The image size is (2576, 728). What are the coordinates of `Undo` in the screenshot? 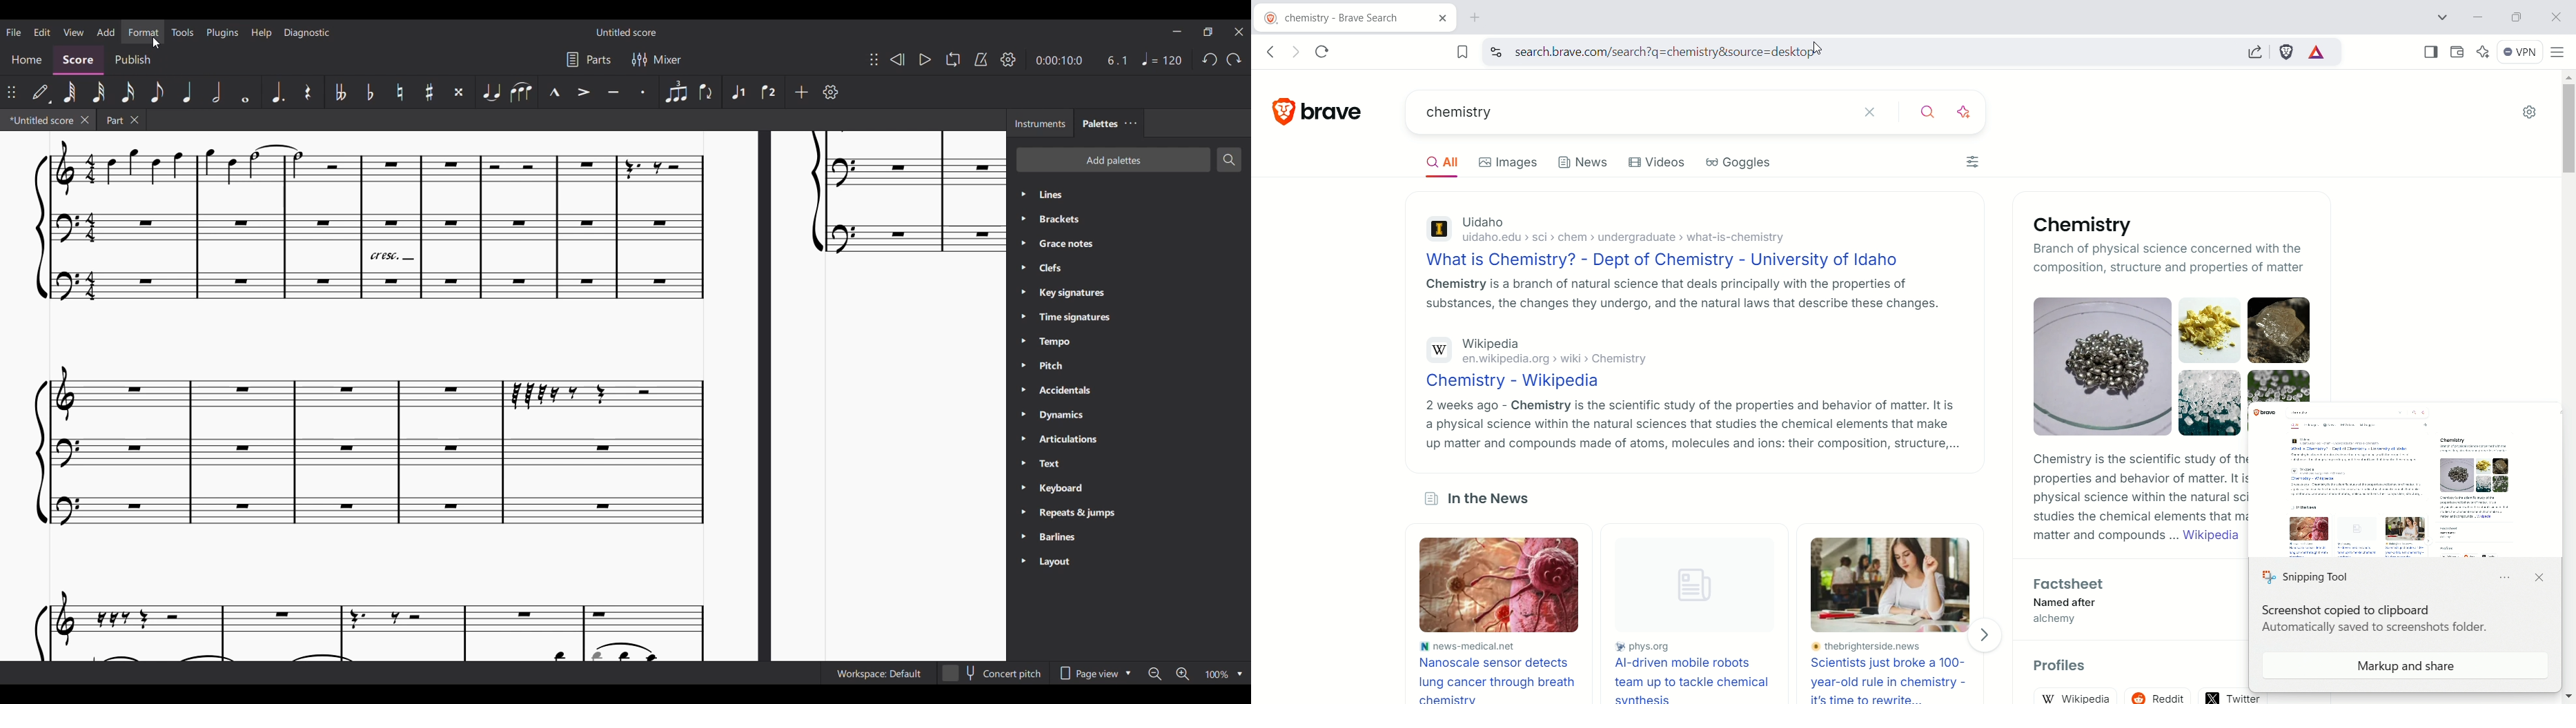 It's located at (1210, 60).